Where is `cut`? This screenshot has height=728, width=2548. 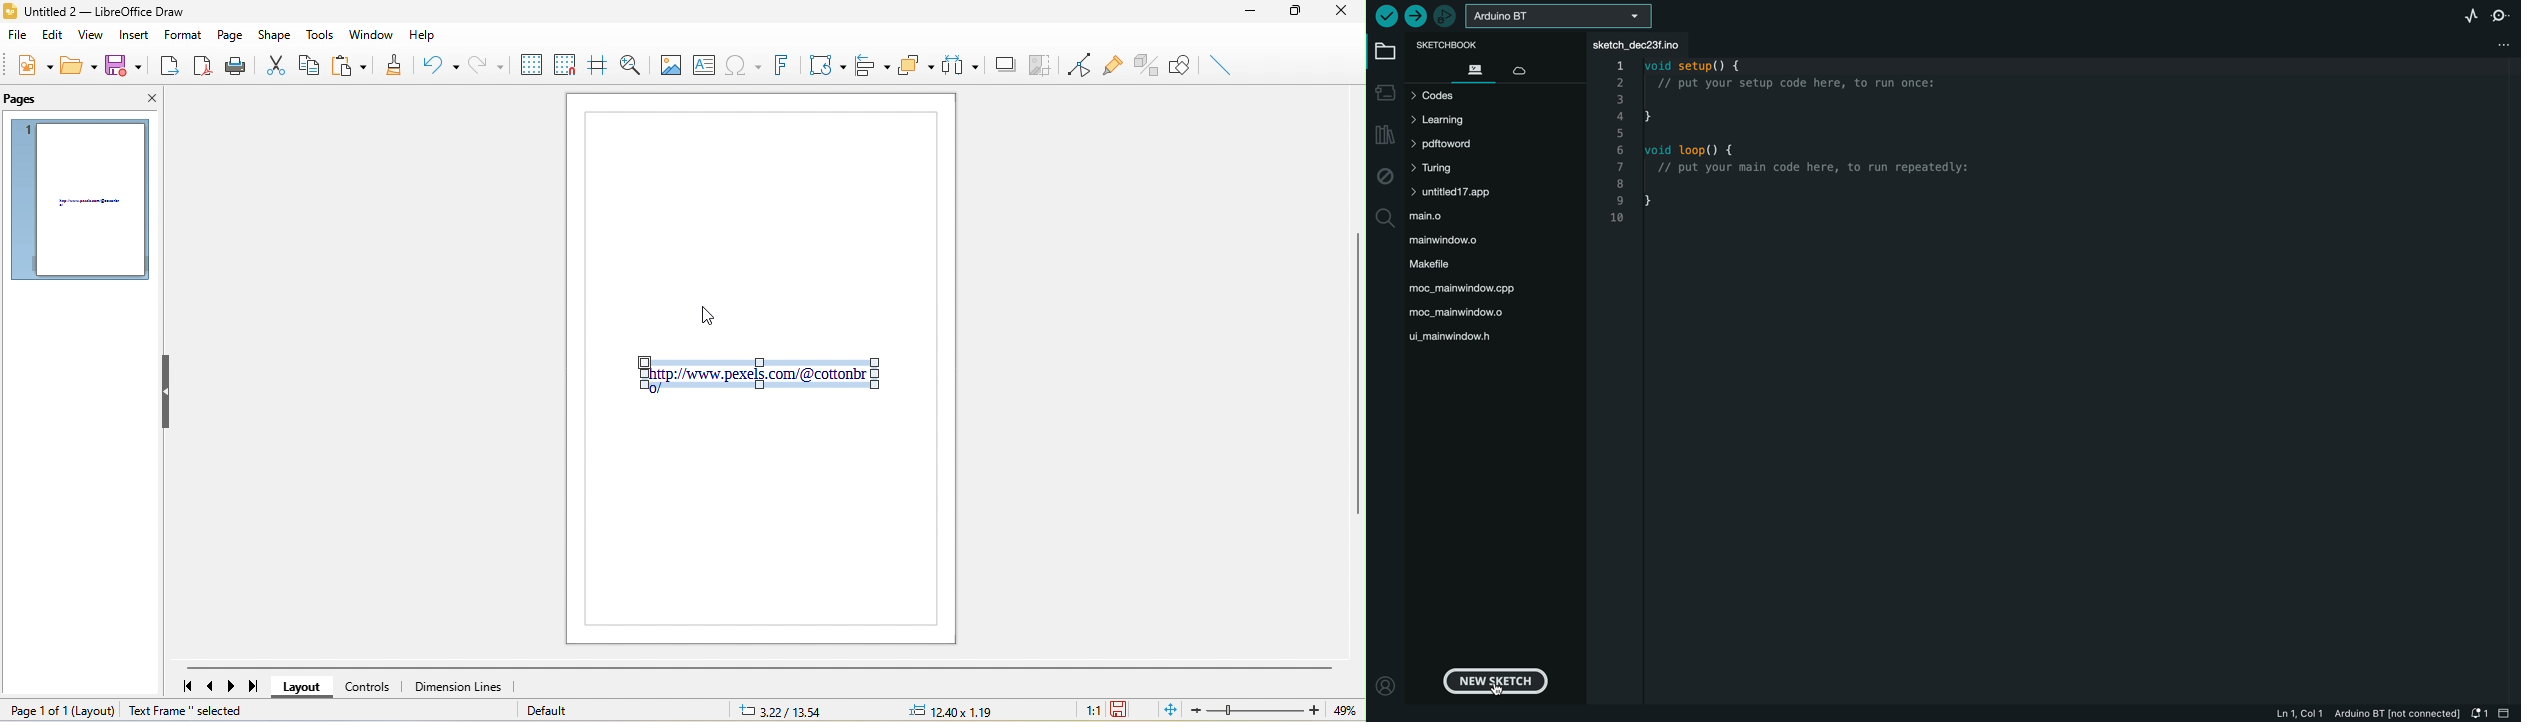
cut is located at coordinates (272, 65).